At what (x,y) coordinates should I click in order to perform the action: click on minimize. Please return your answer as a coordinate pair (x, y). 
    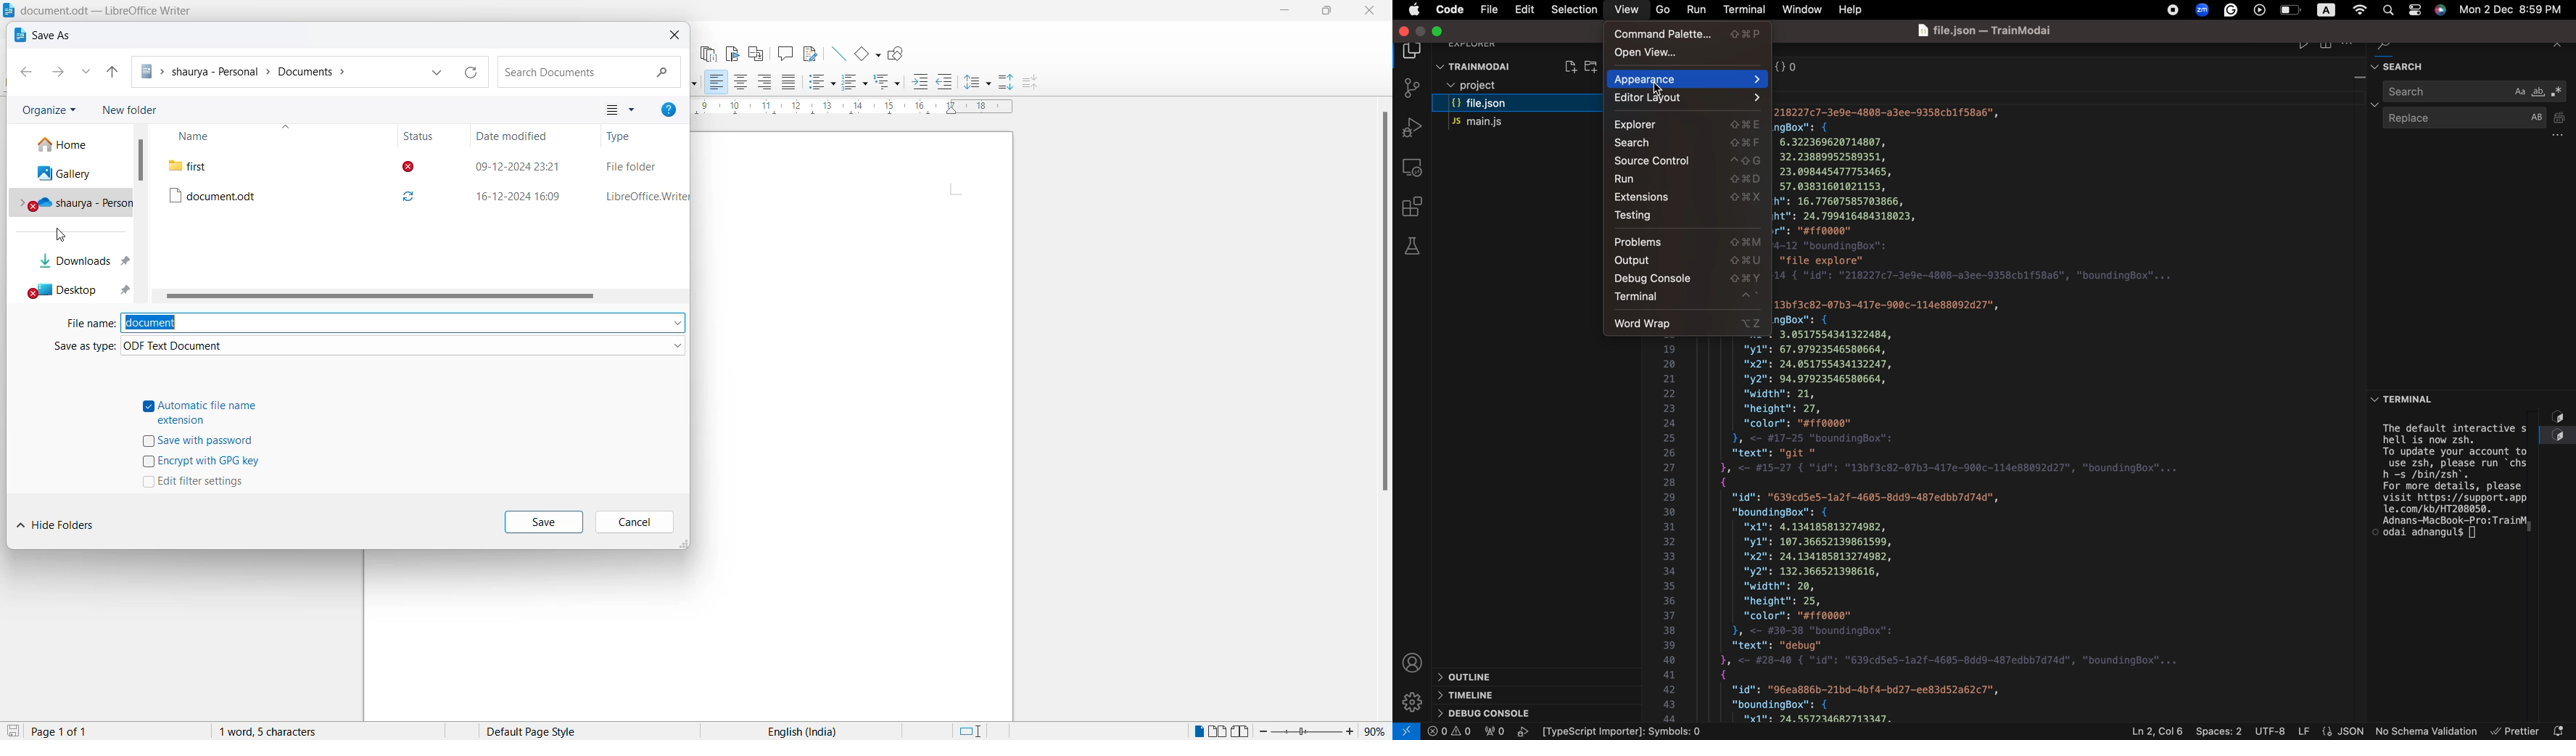
    Looking at the image, I should click on (1287, 12).